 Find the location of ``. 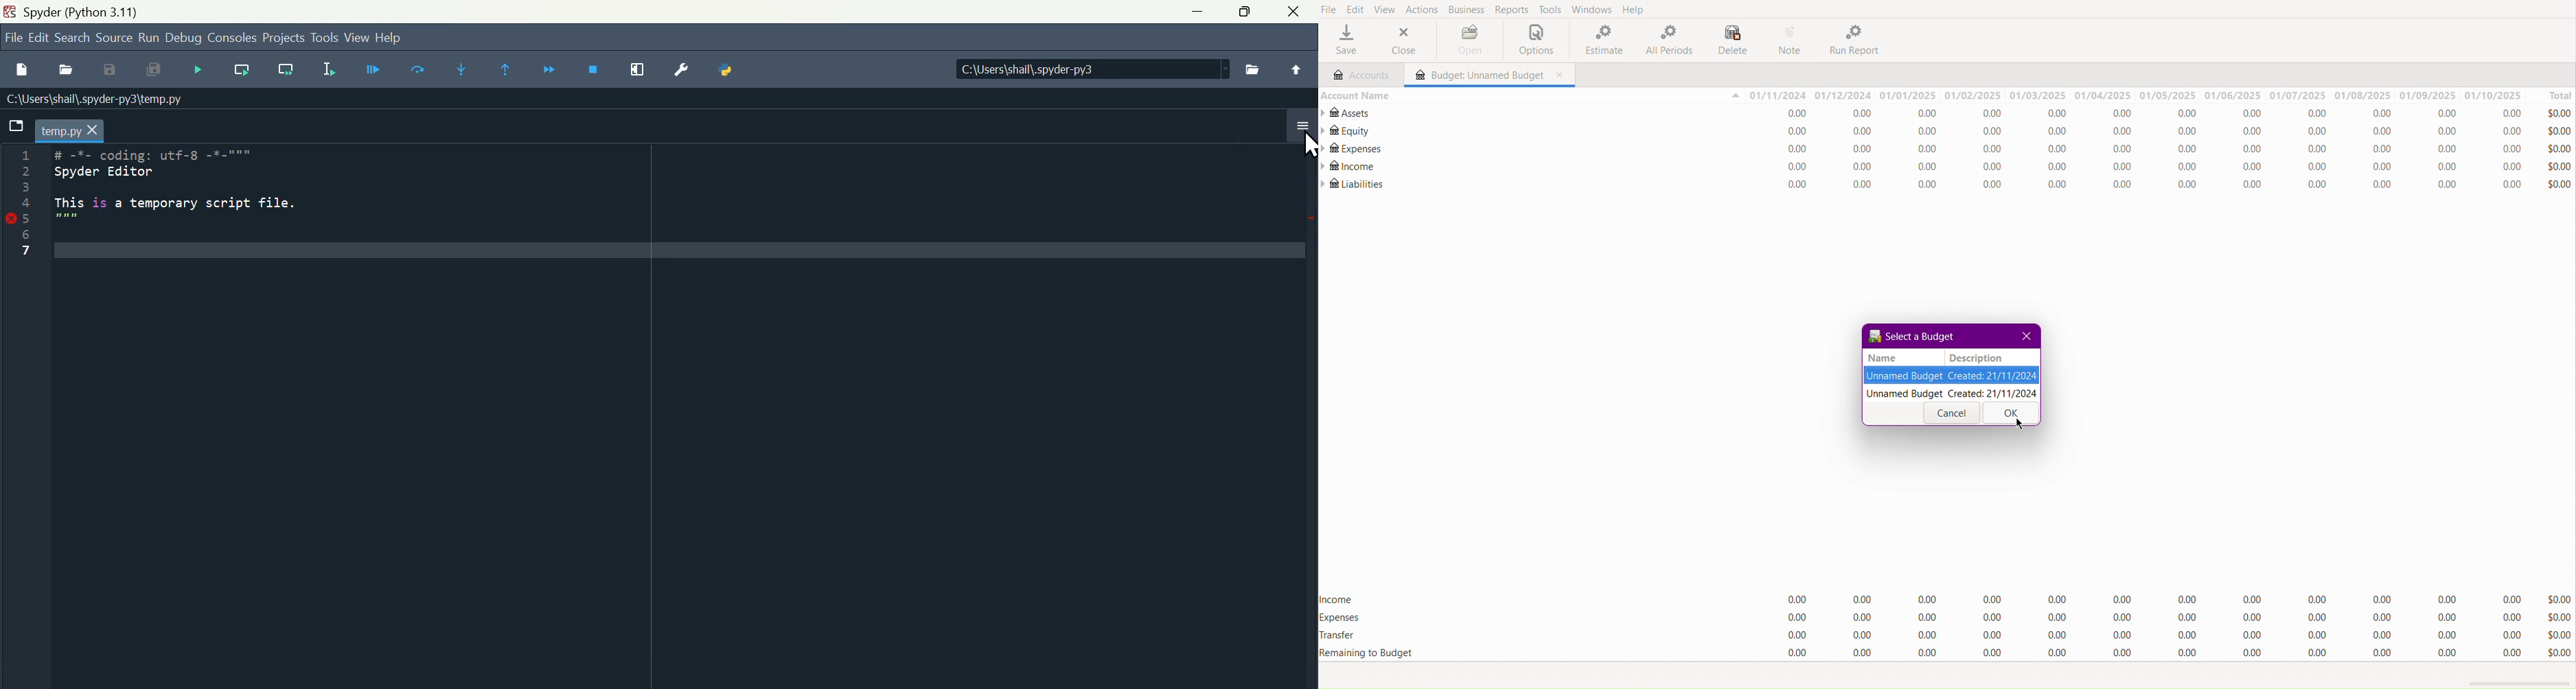

 is located at coordinates (41, 37).